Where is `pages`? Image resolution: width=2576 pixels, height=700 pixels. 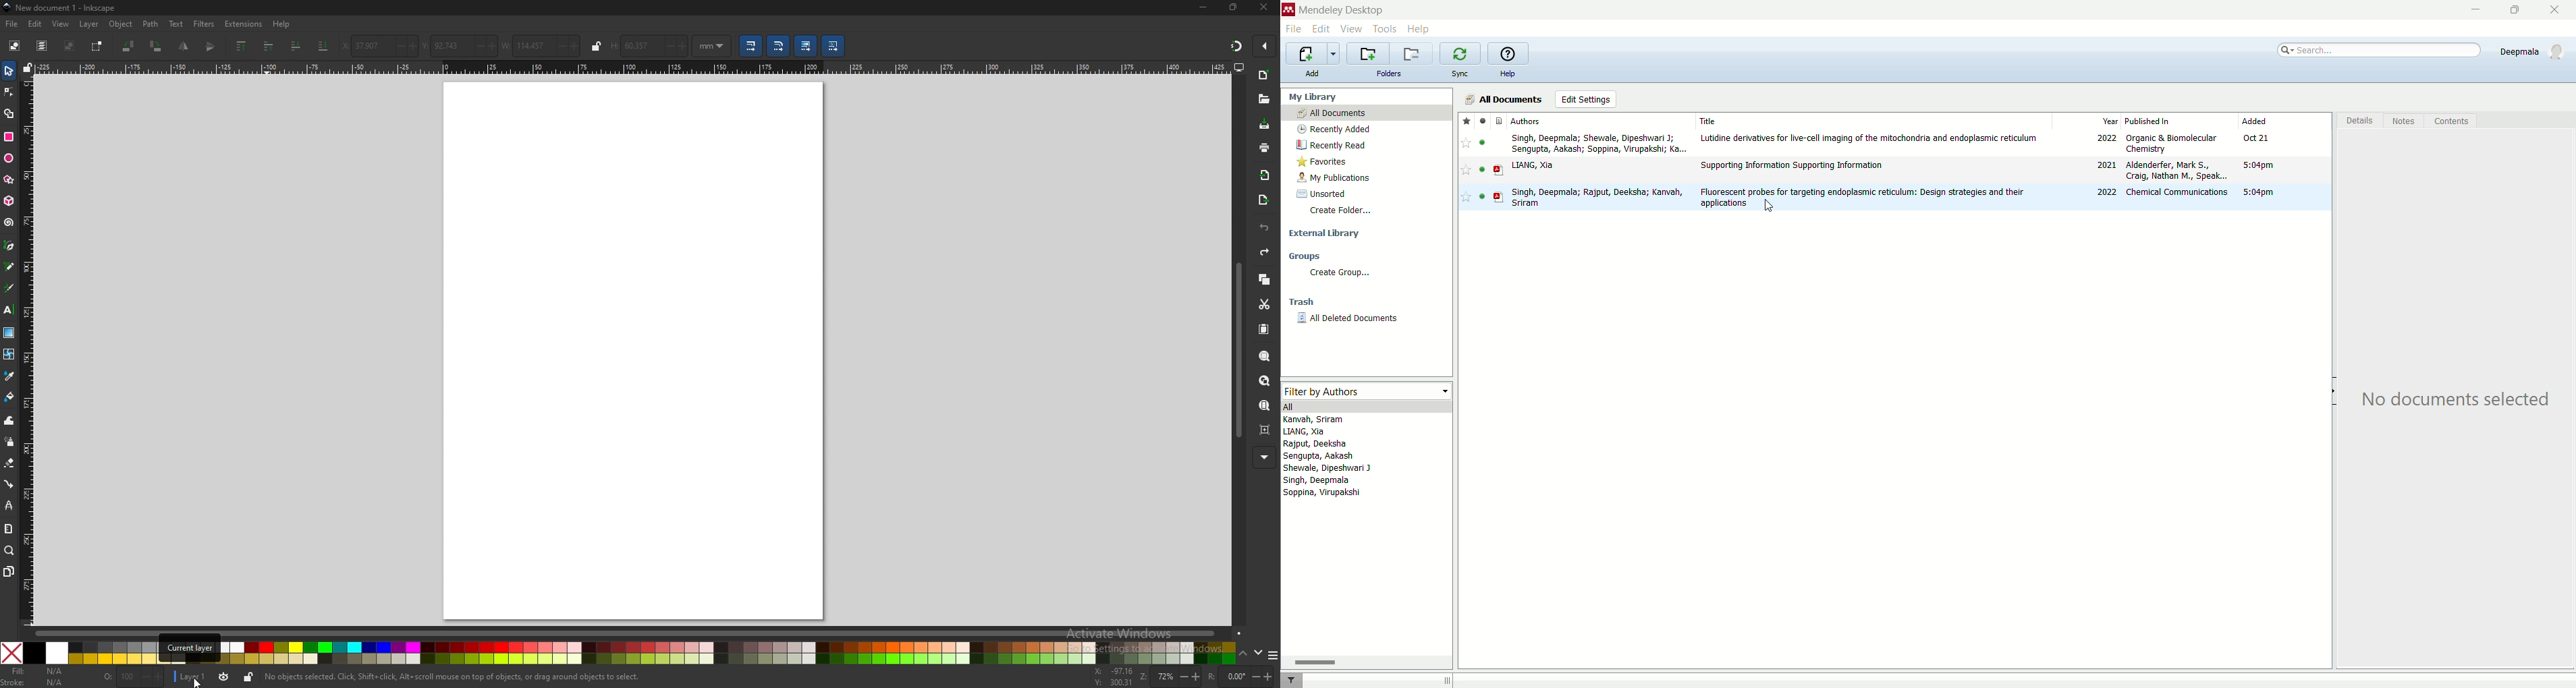
pages is located at coordinates (9, 571).